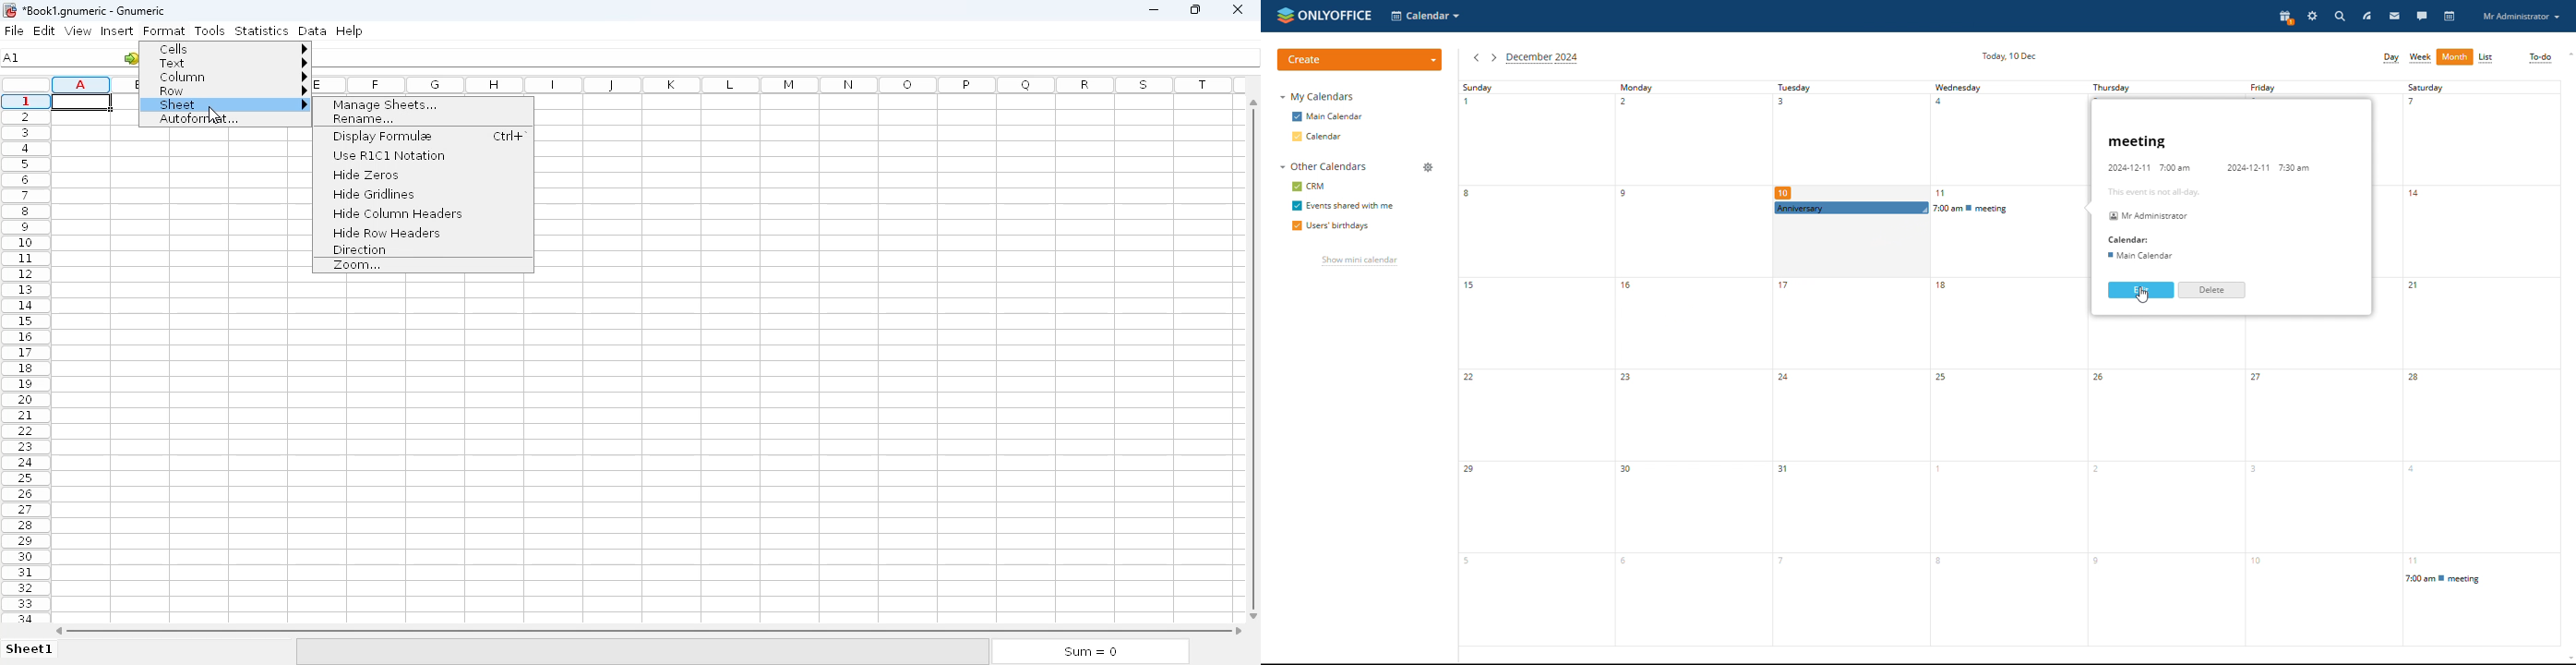 This screenshot has width=2576, height=672. Describe the element at coordinates (358, 249) in the screenshot. I see `direction` at that location.